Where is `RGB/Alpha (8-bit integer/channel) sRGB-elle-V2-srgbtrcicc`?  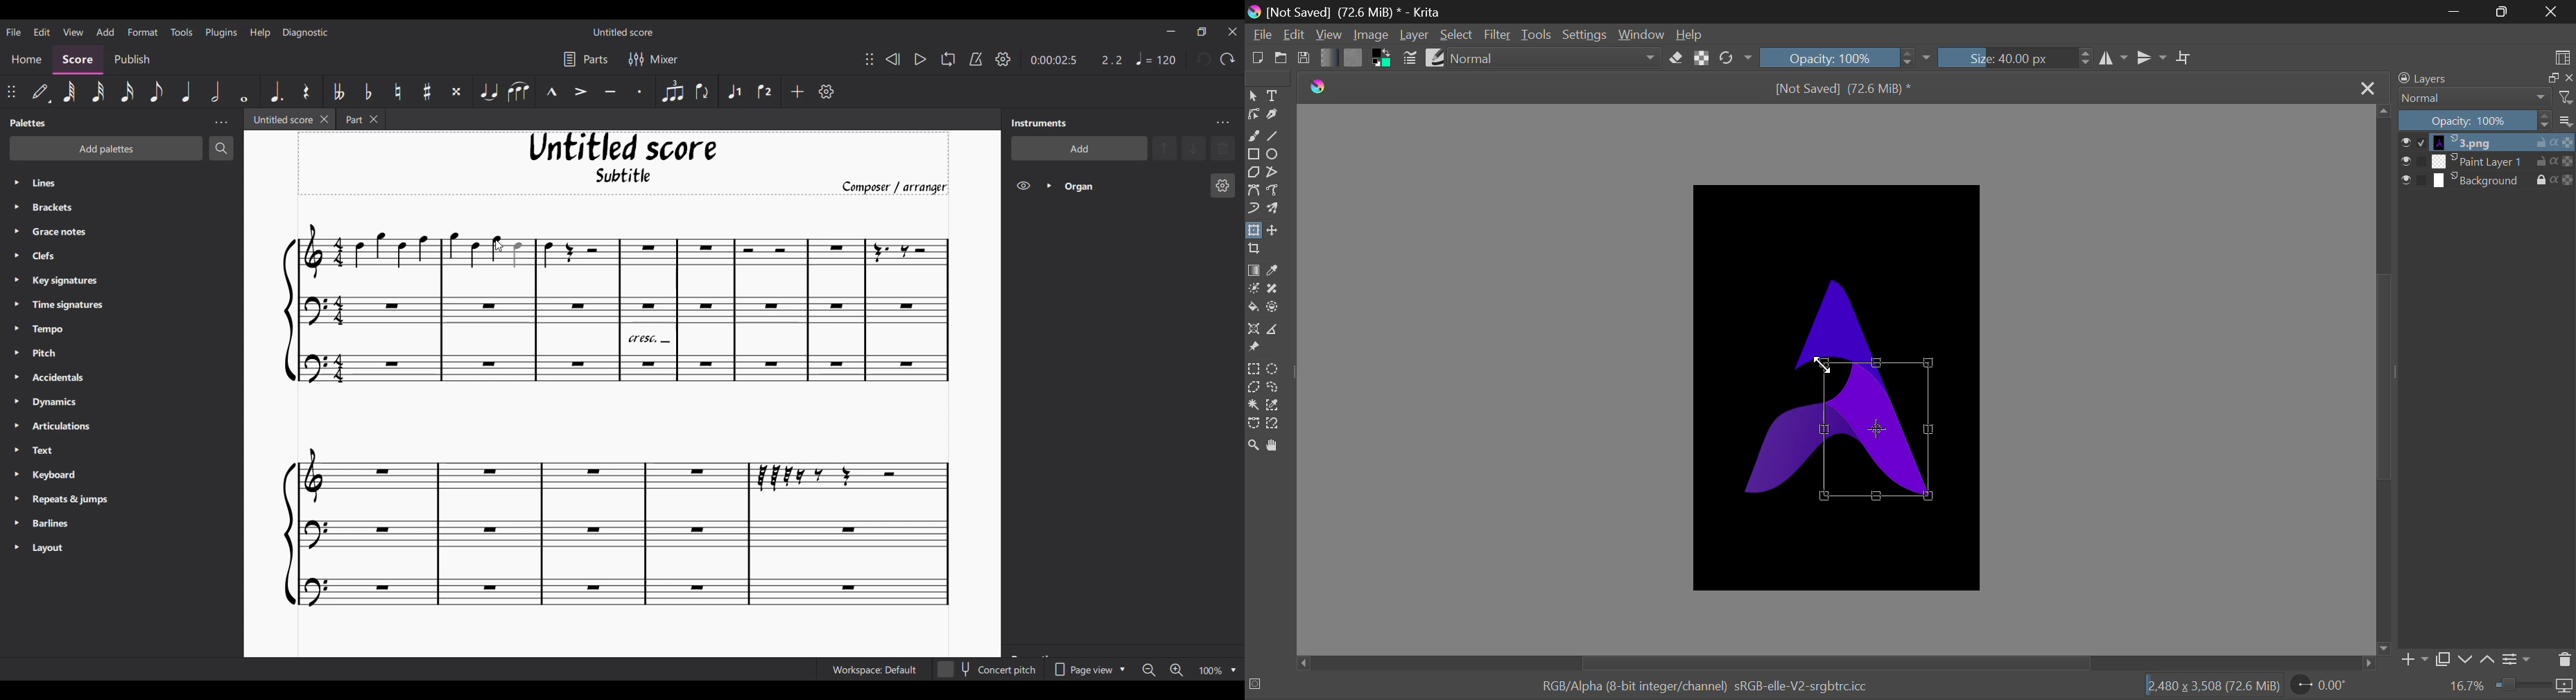 RGB/Alpha (8-bit integer/channel) sRGB-elle-V2-srgbtrcicc is located at coordinates (1706, 687).